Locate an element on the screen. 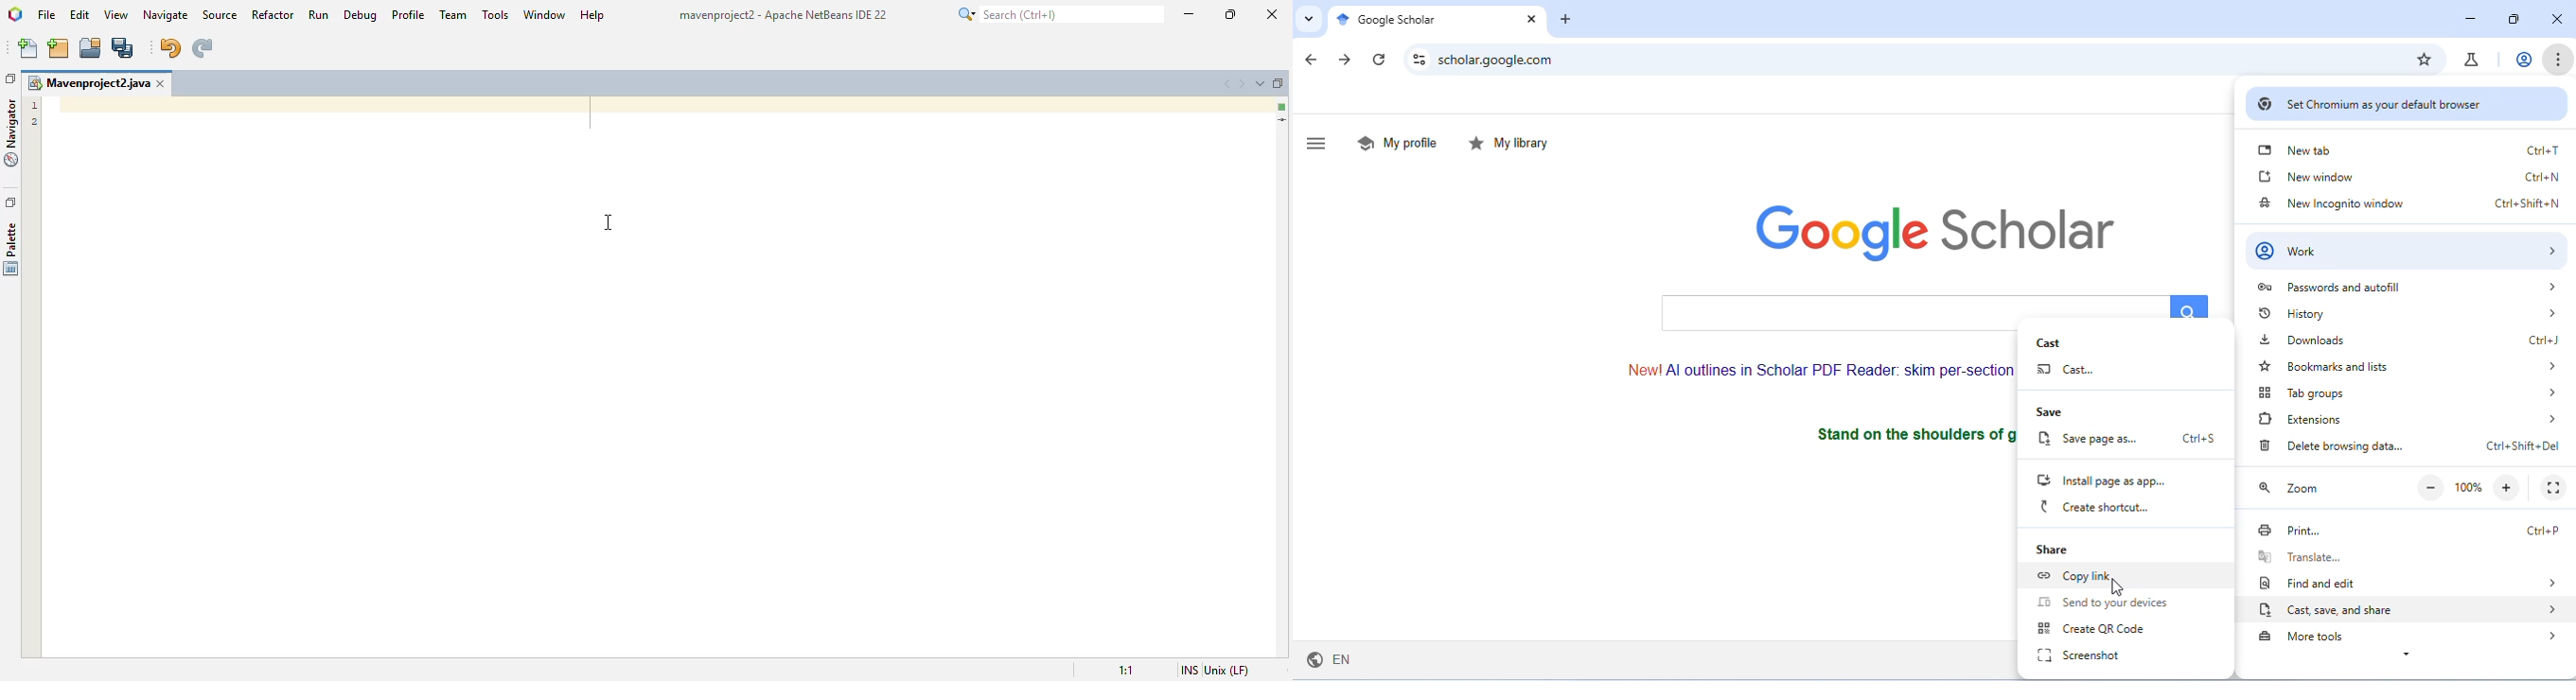  scroll documents left is located at coordinates (1229, 84).